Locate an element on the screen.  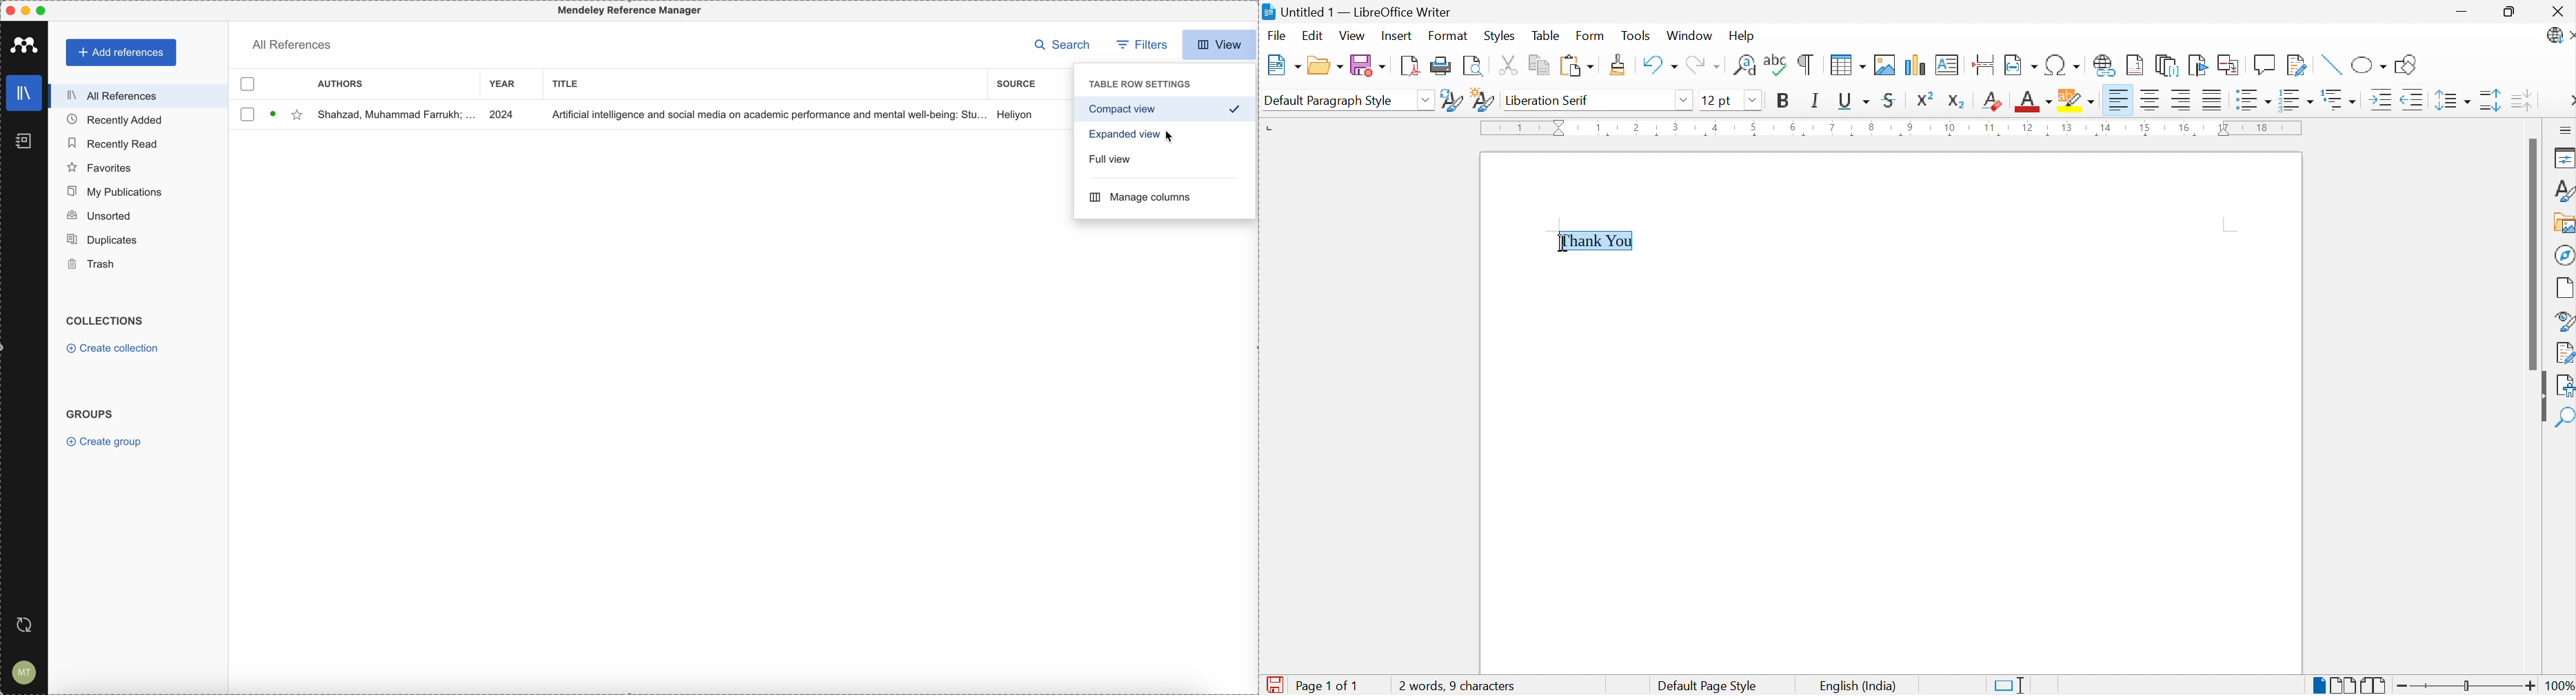
table row settings is located at coordinates (1139, 85).